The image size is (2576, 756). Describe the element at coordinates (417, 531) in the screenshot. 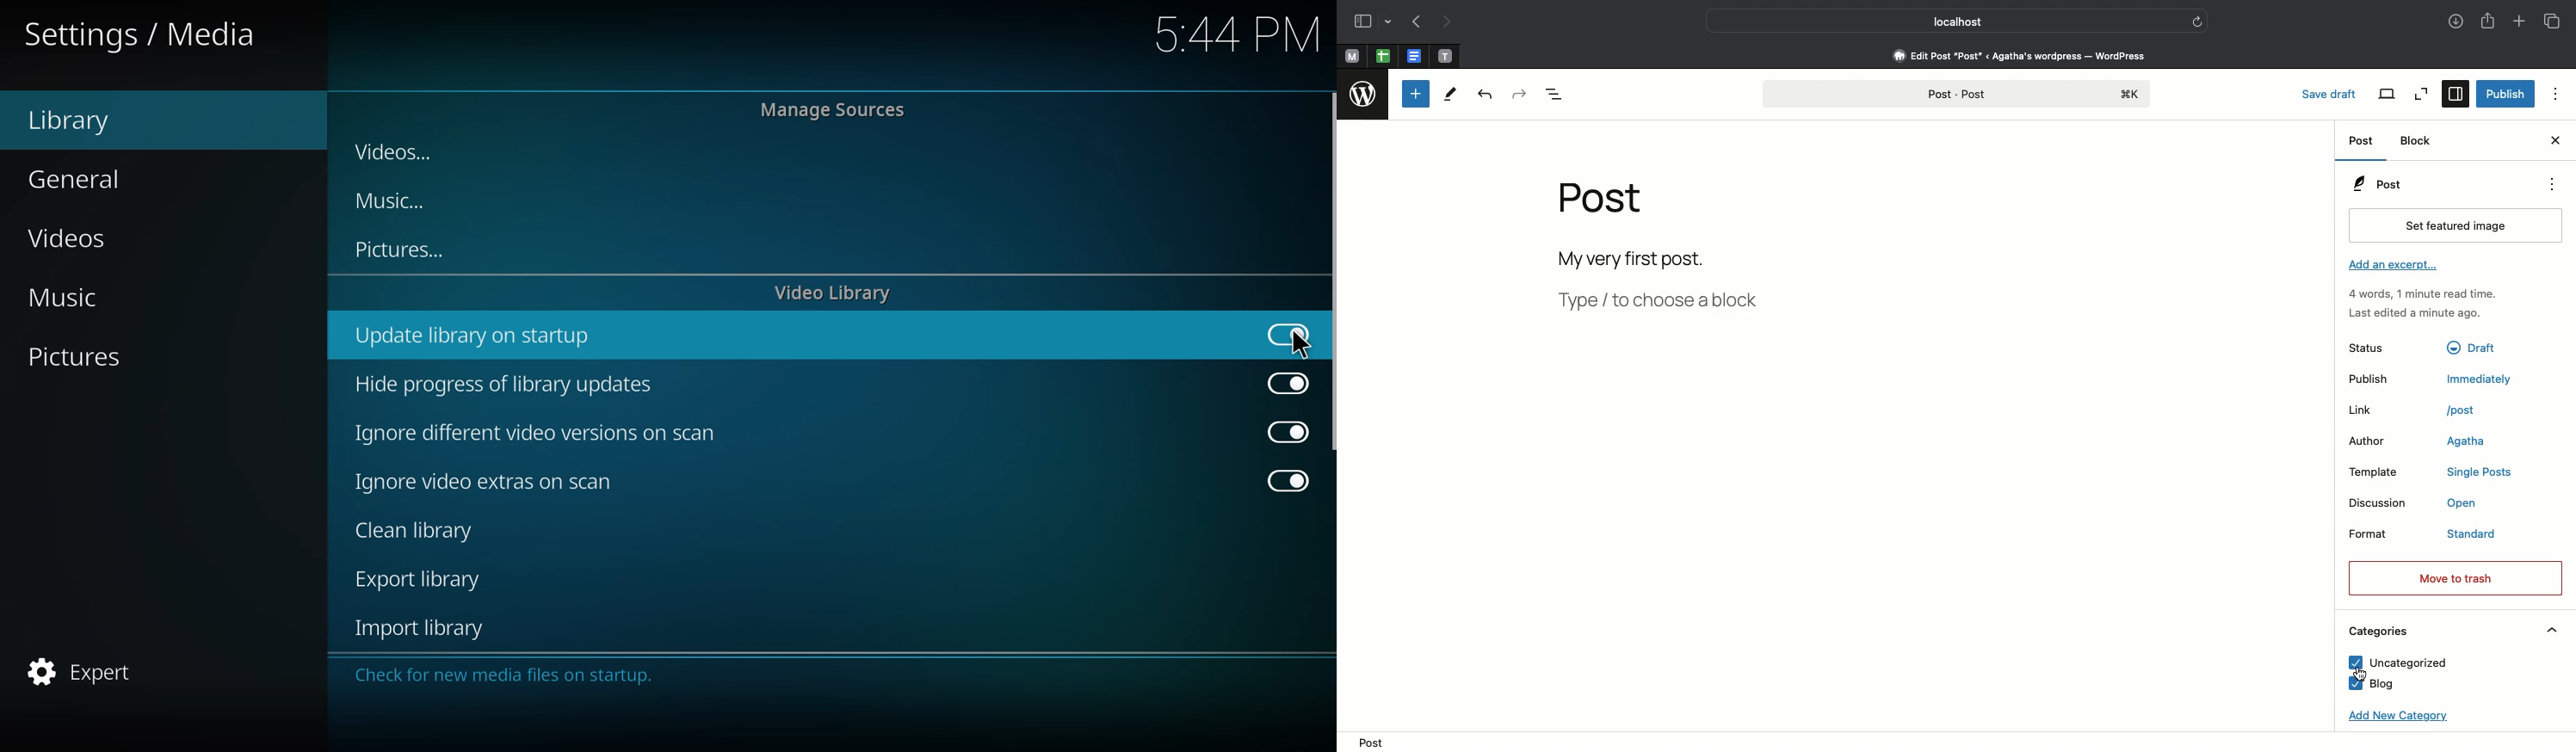

I see `clean library` at that location.